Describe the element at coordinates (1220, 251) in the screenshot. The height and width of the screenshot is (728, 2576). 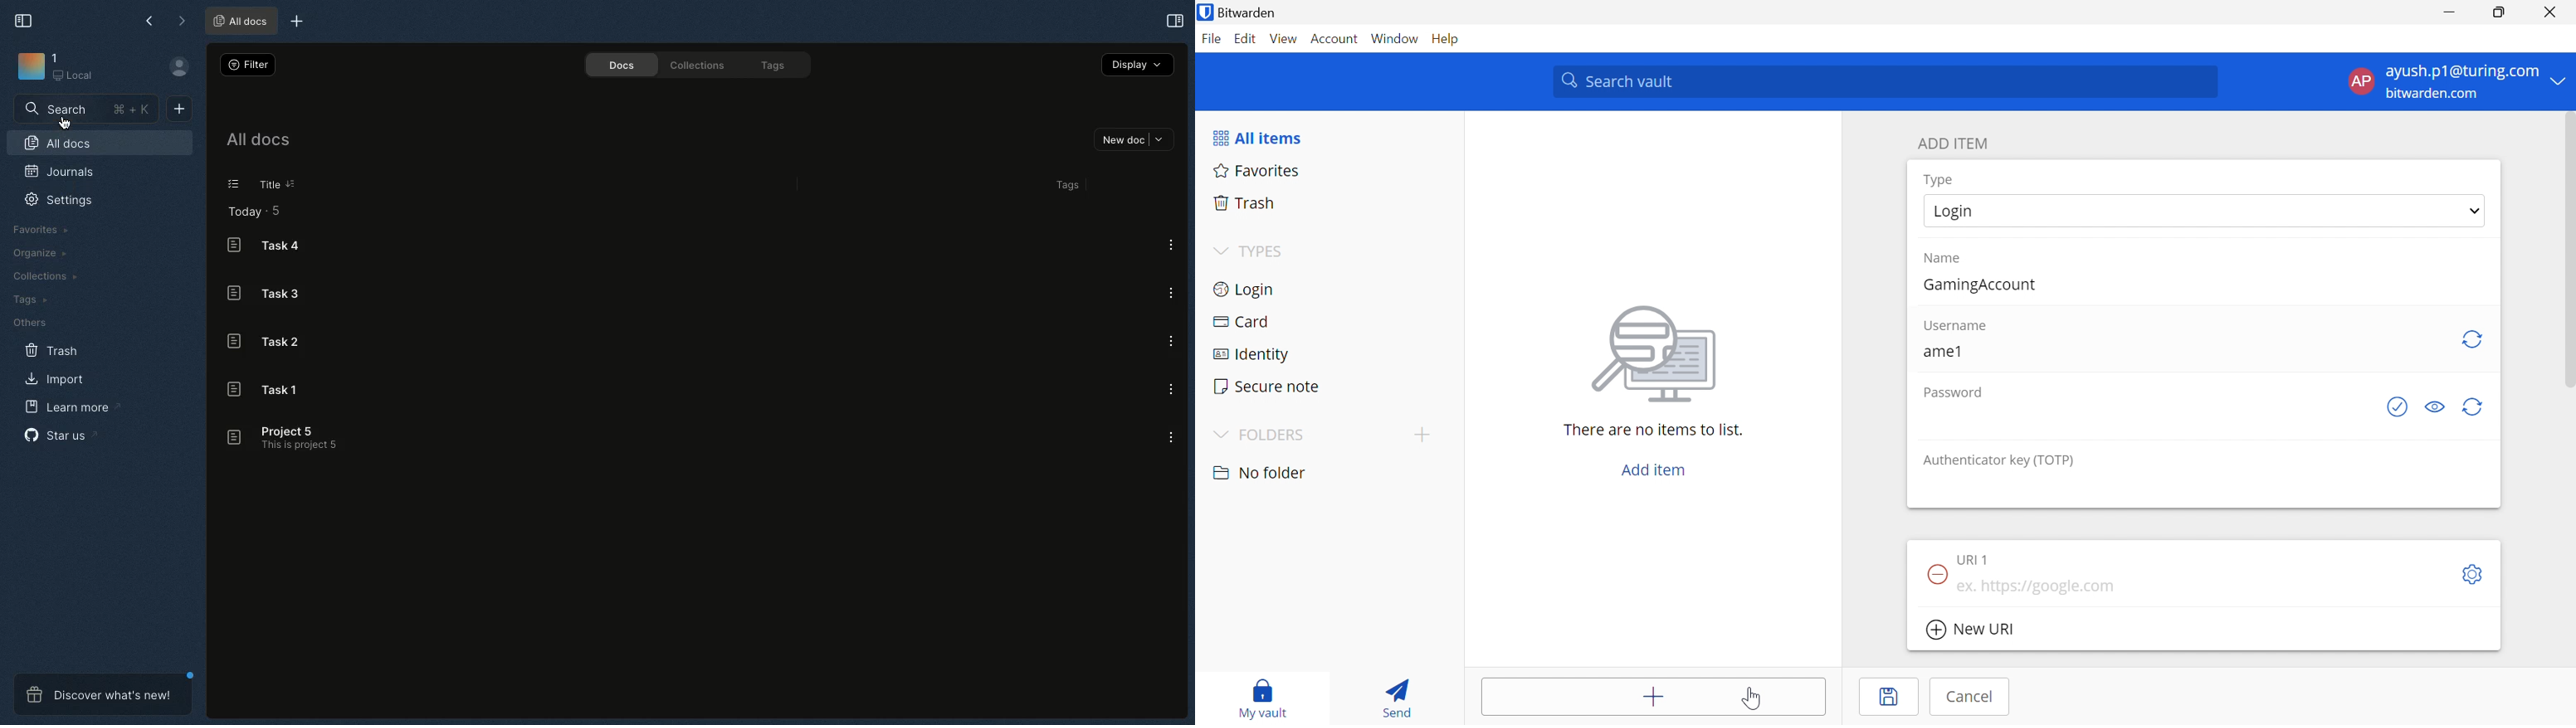
I see `Drop Down` at that location.